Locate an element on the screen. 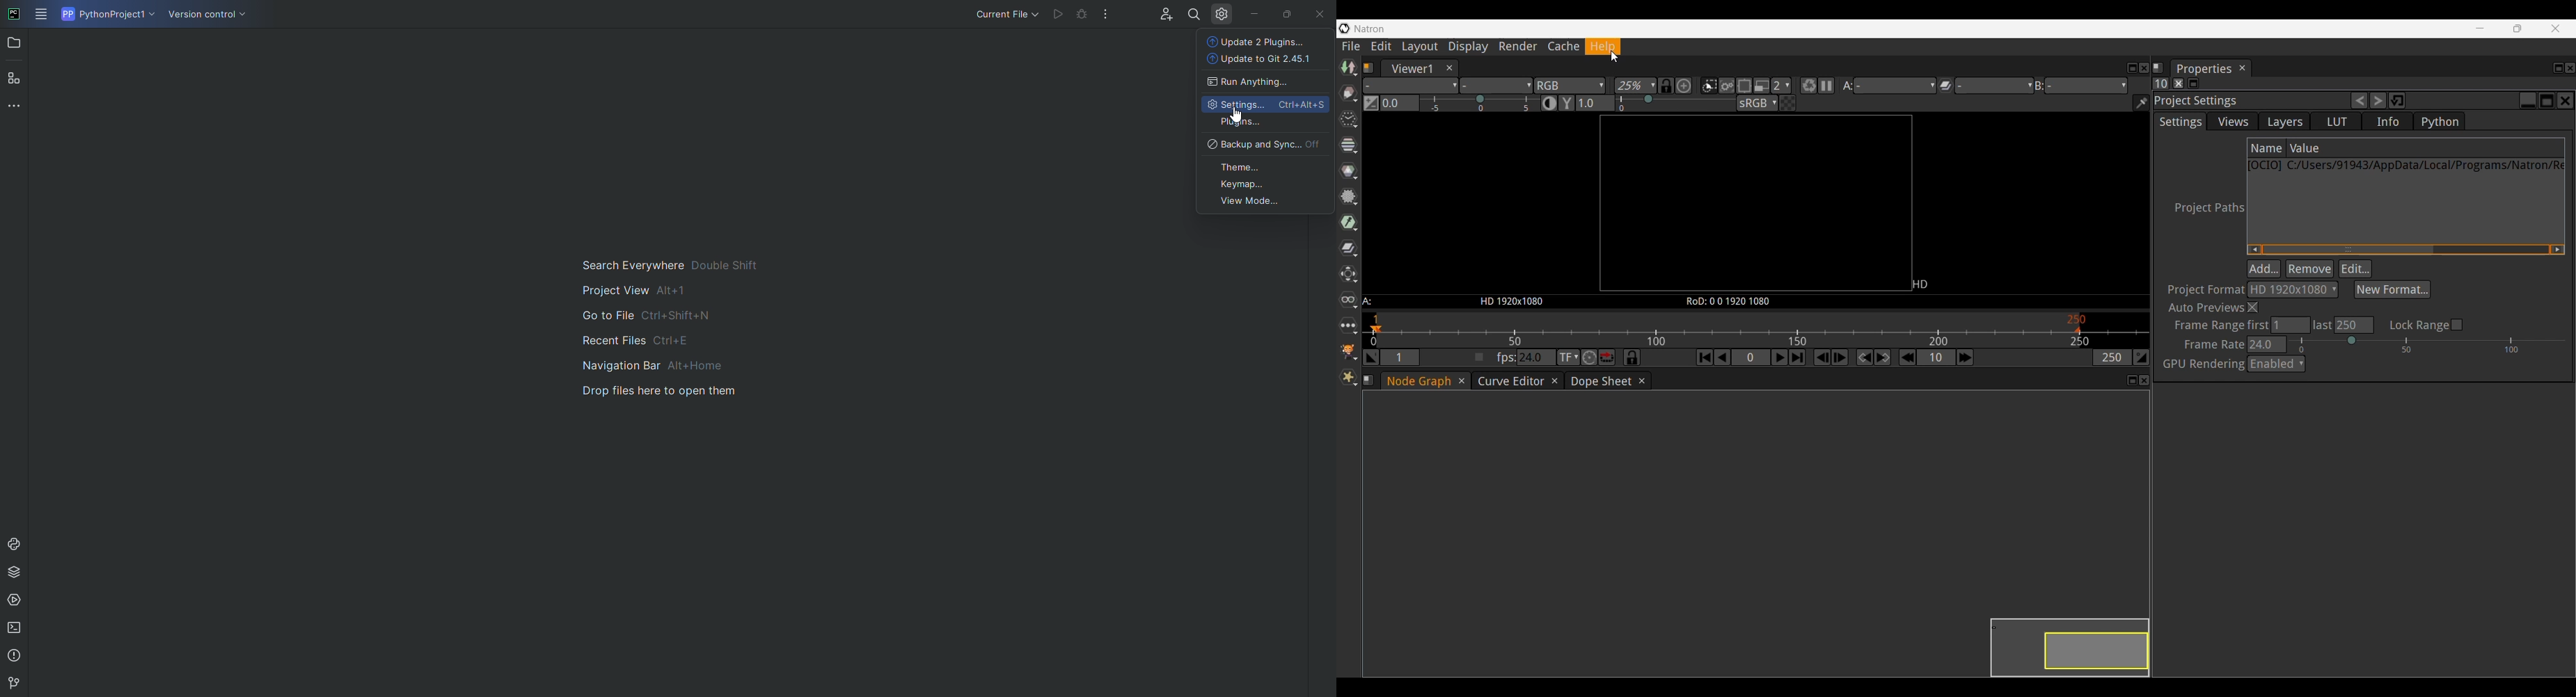 This screenshot has height=700, width=2576. File menu is located at coordinates (1350, 46).